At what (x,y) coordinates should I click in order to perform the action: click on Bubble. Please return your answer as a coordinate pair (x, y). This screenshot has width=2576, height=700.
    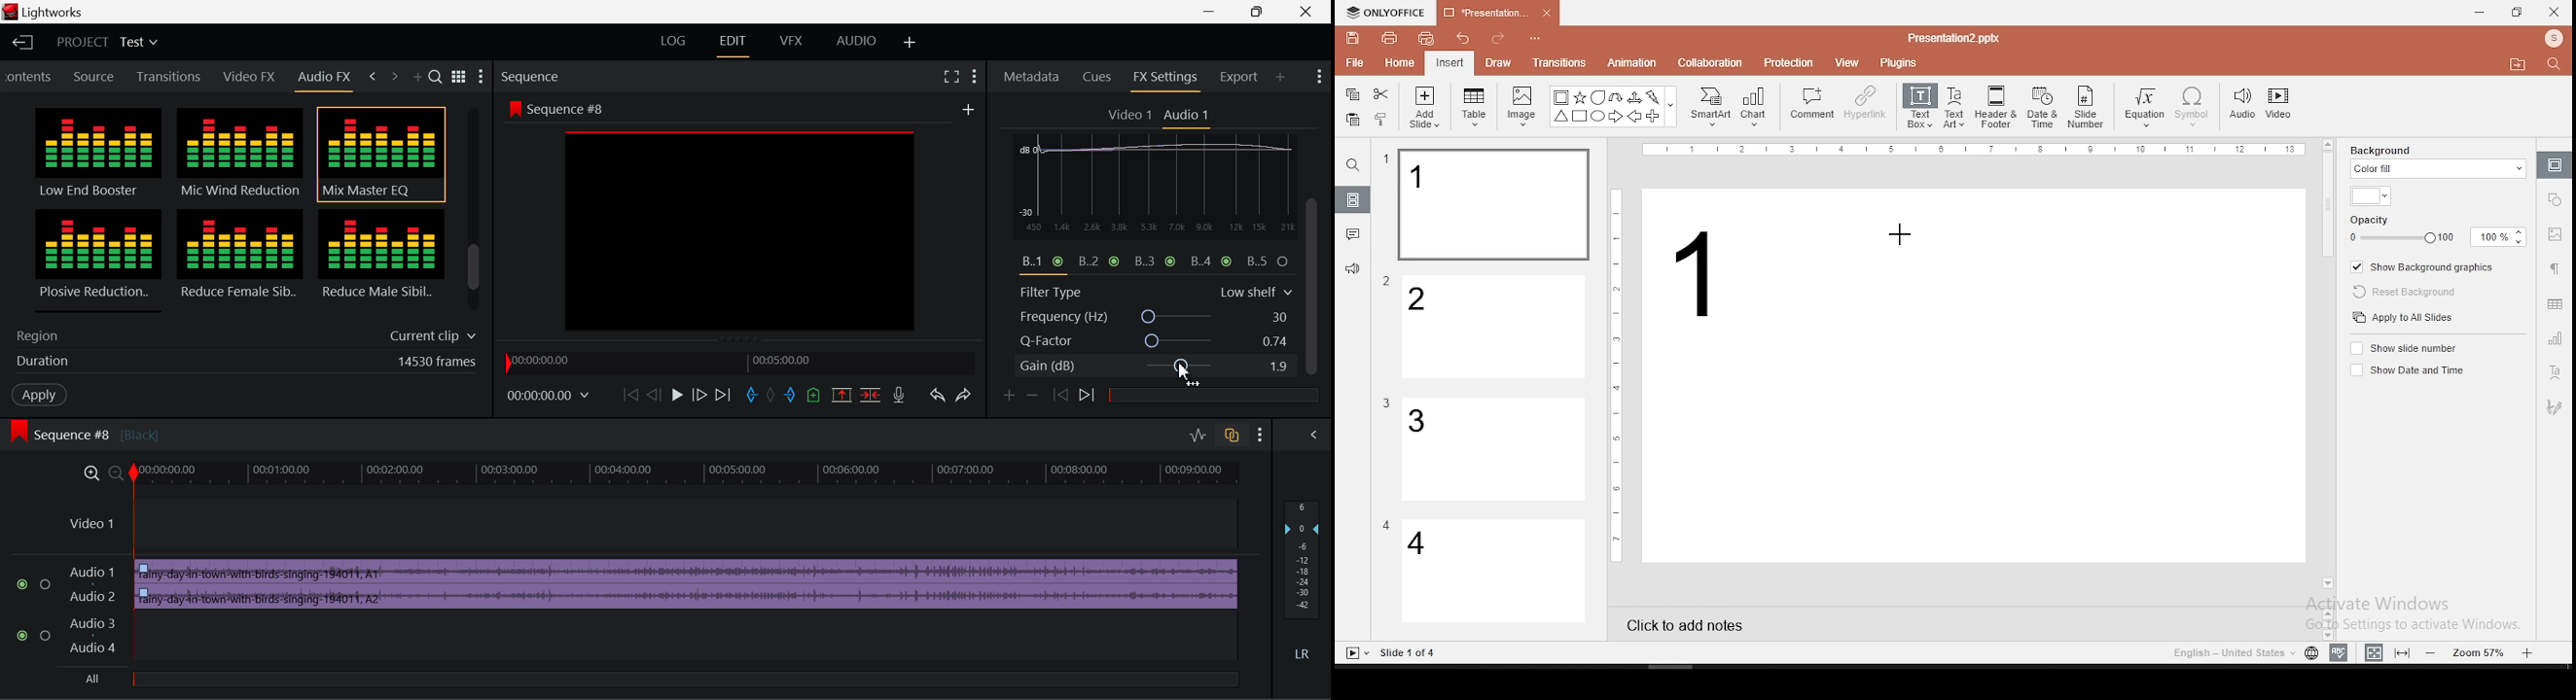
    Looking at the image, I should click on (1597, 97).